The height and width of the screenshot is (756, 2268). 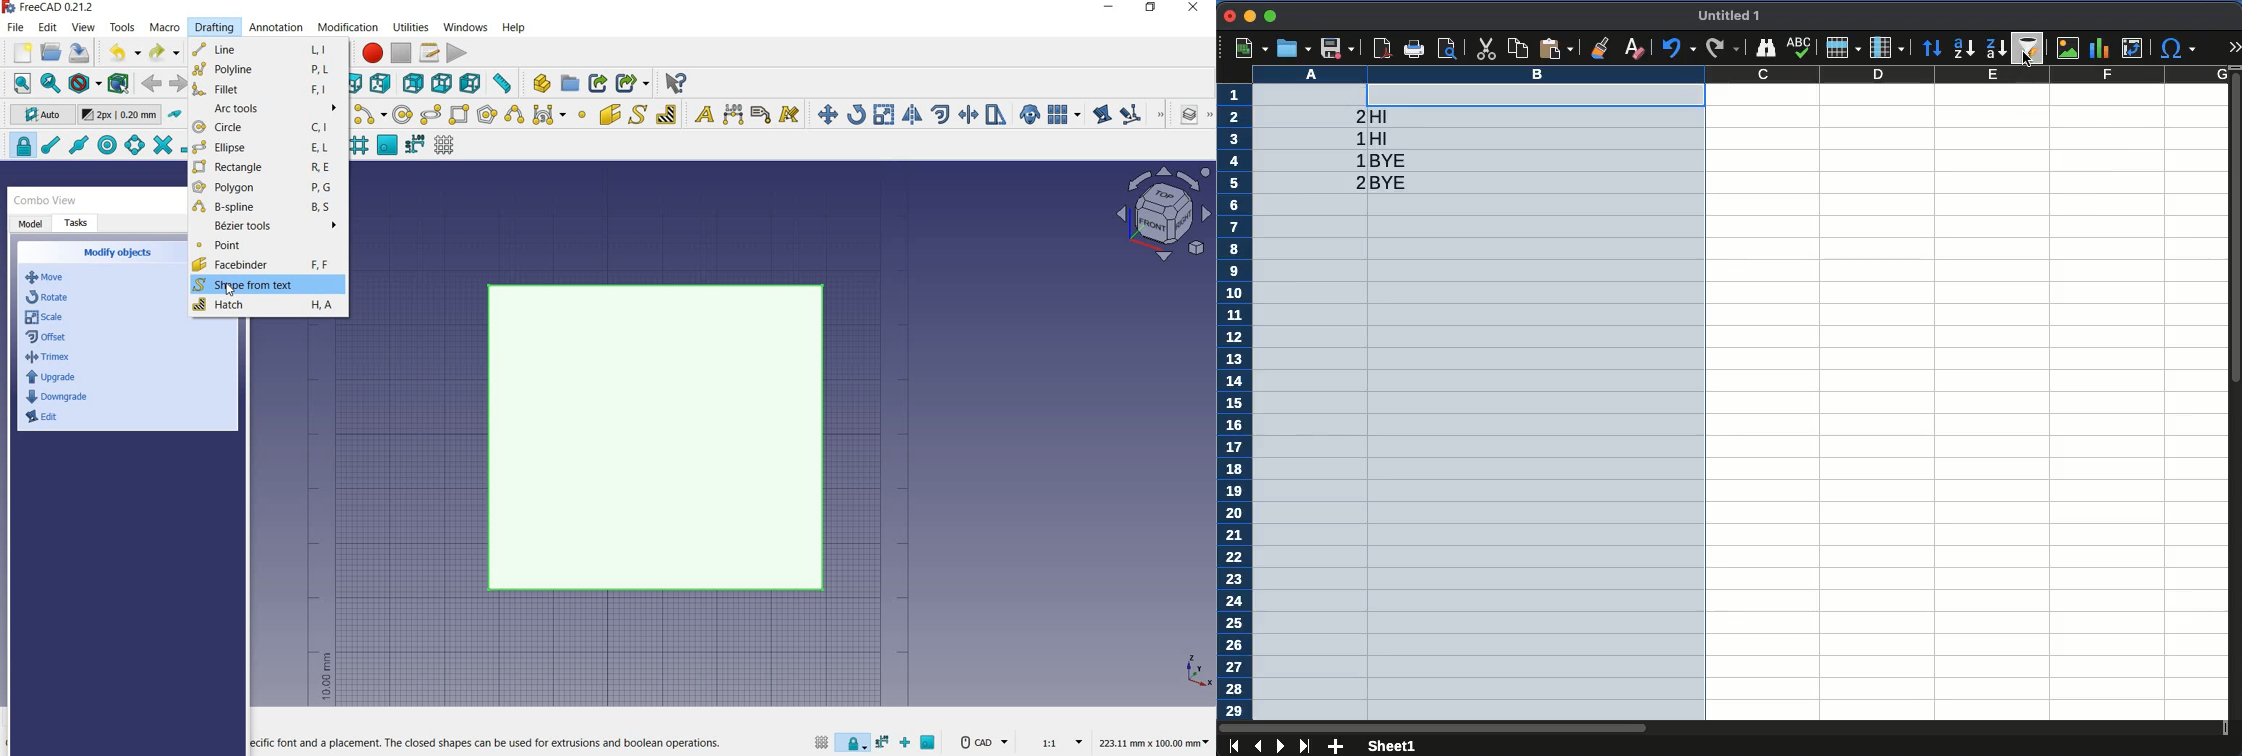 What do you see at coordinates (885, 742) in the screenshot?
I see `snapdimensions` at bounding box center [885, 742].